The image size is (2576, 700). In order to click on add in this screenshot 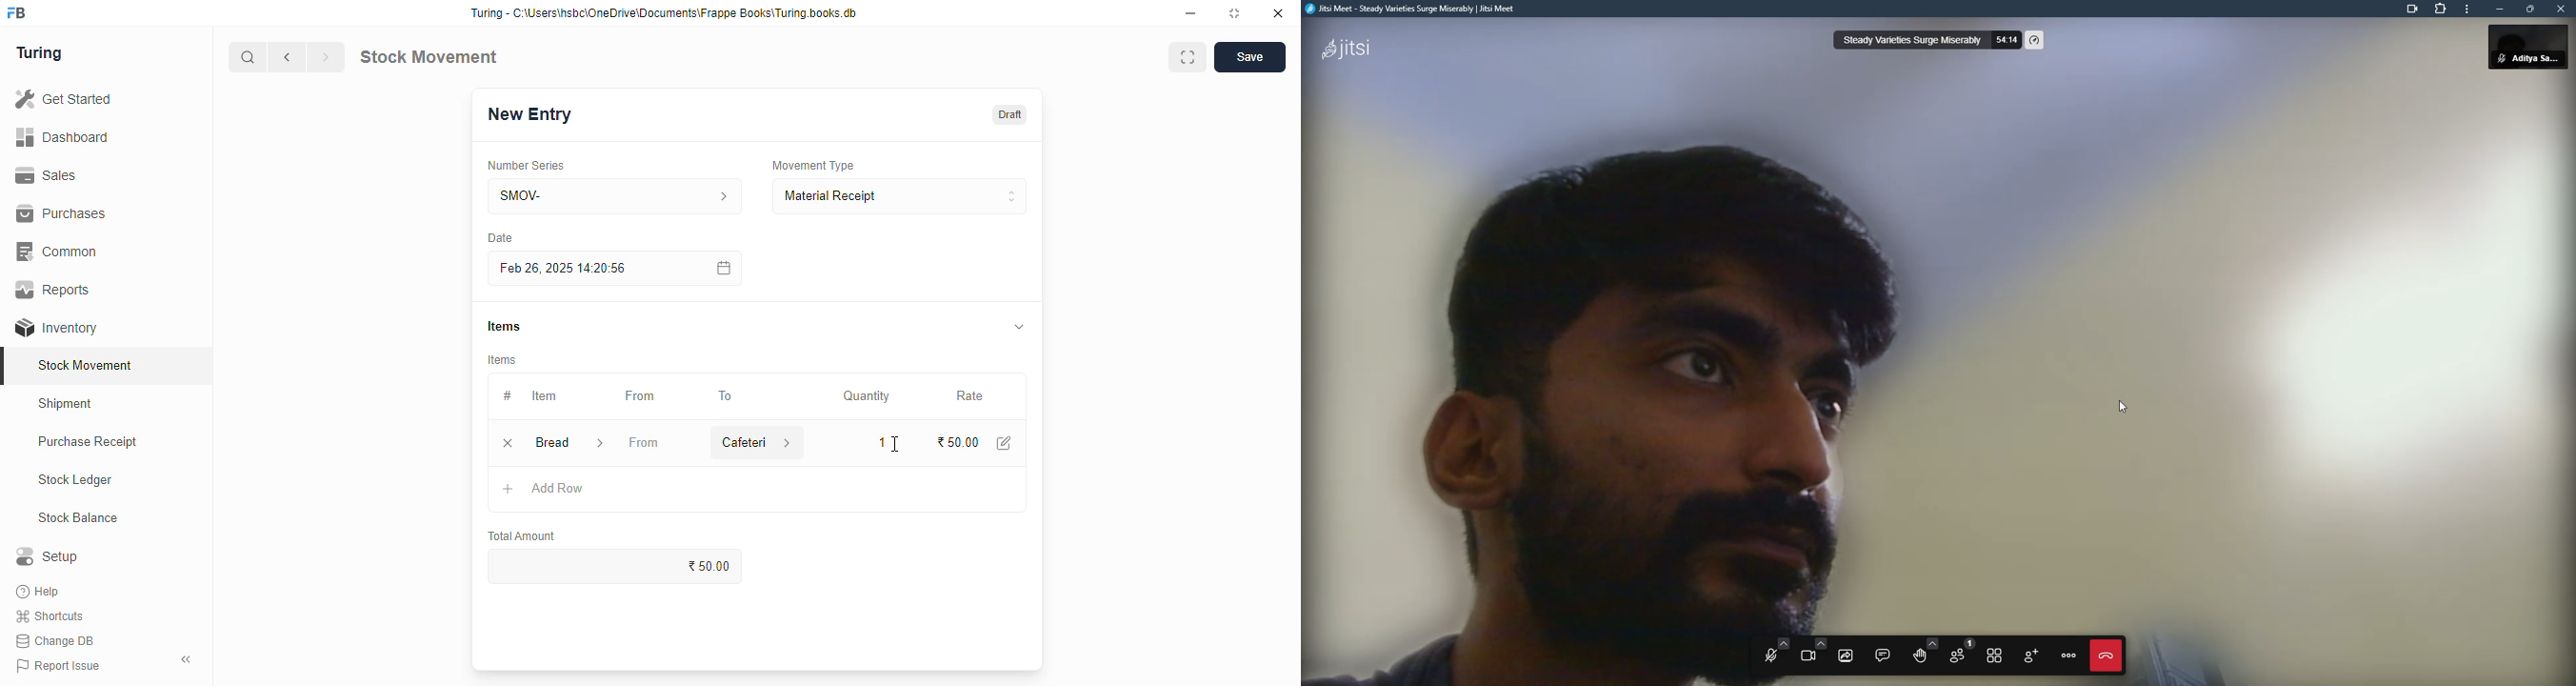, I will do `click(509, 490)`.